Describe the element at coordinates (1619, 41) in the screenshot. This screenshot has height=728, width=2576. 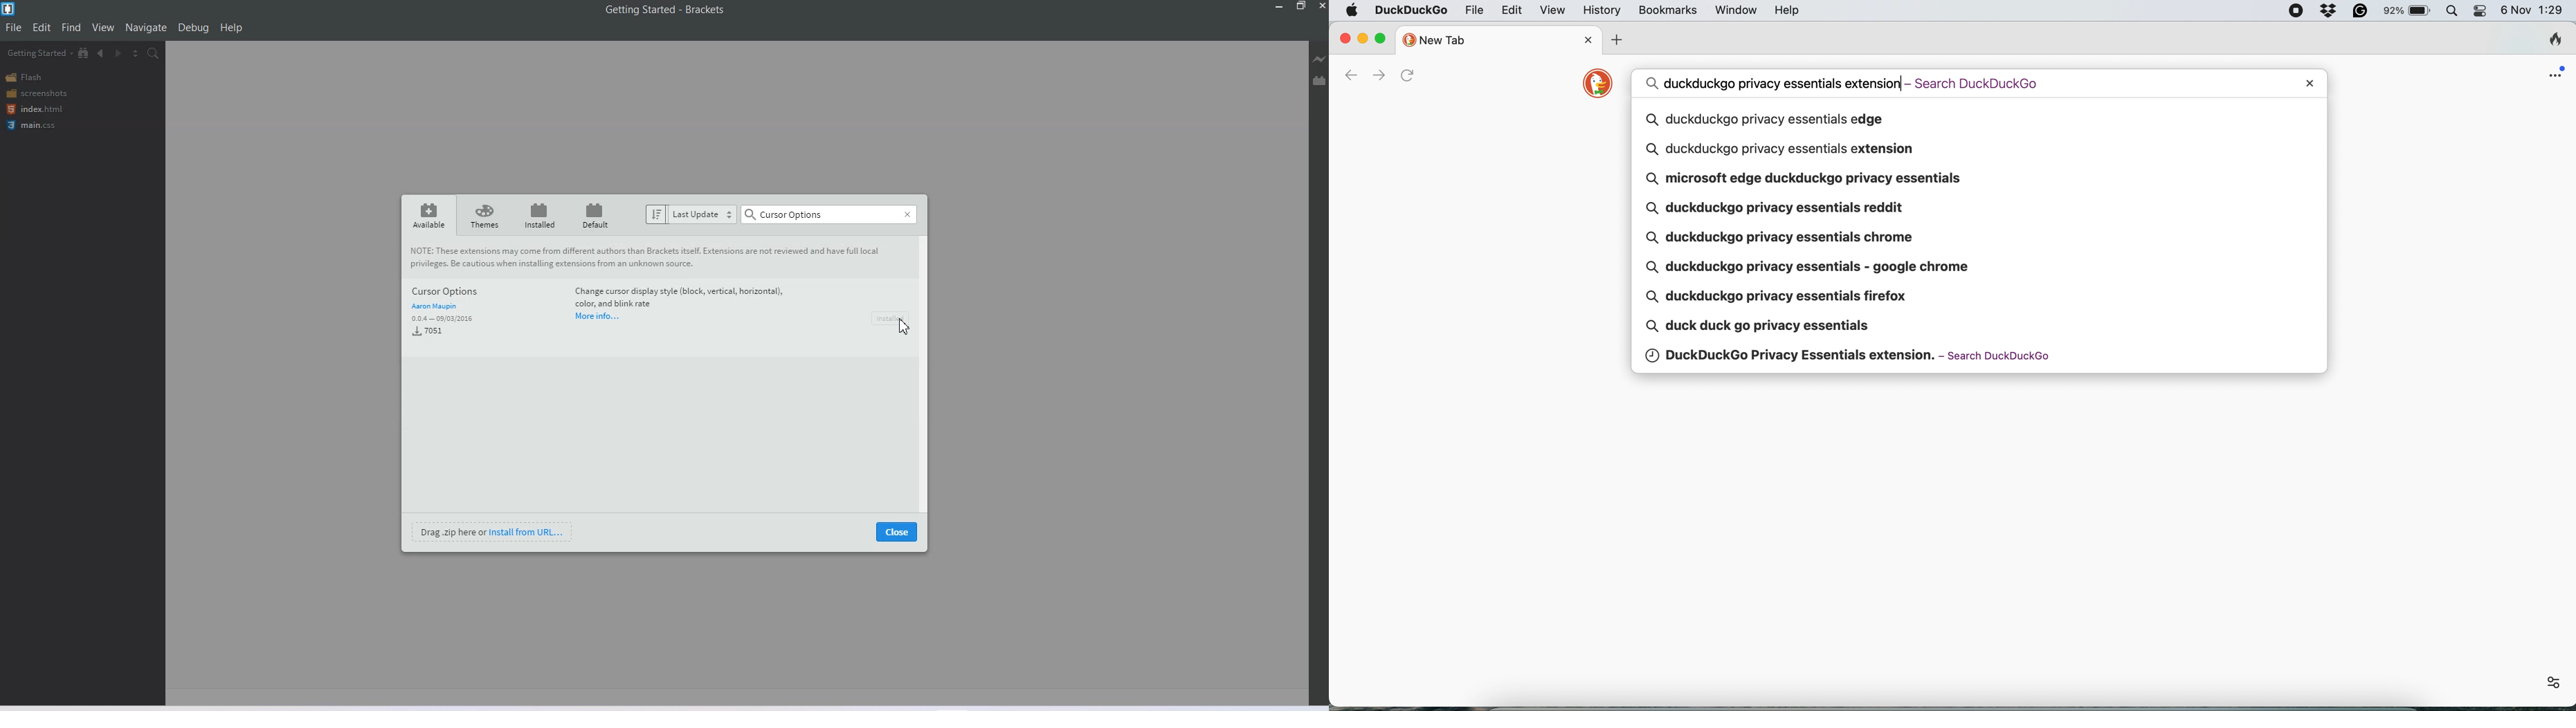
I see `add new tab` at that location.